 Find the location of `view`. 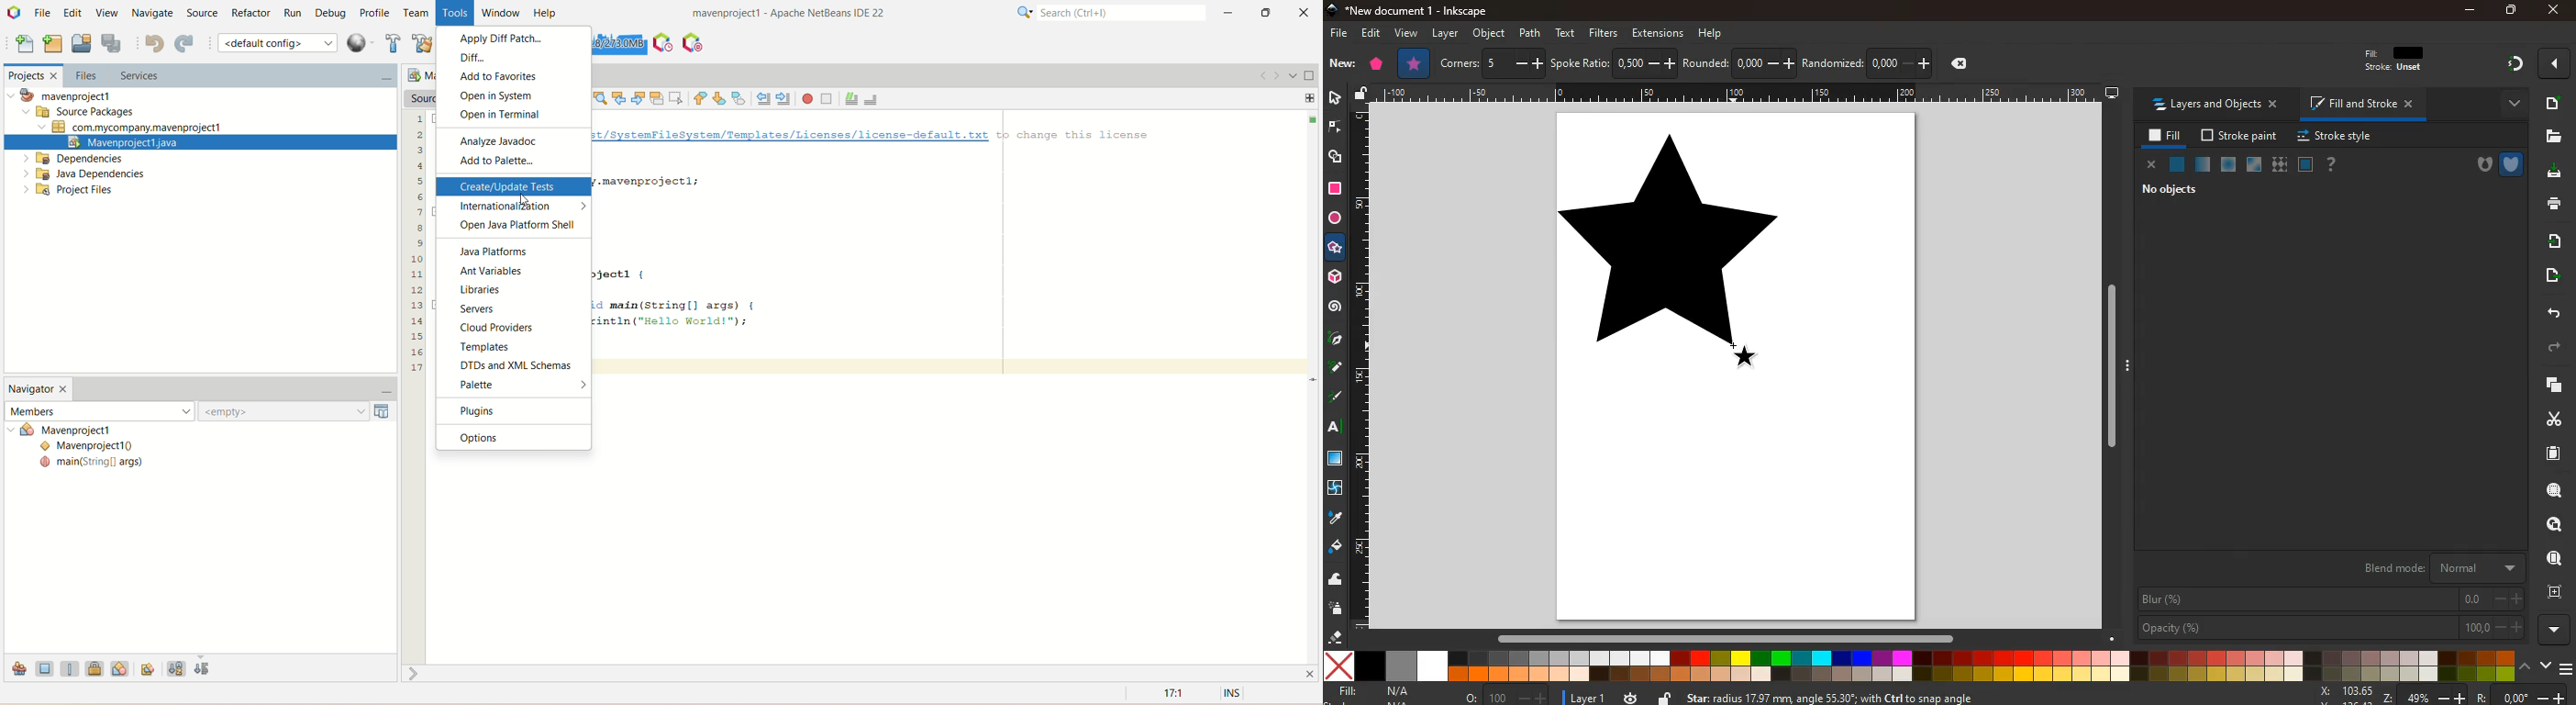

view is located at coordinates (1408, 33).